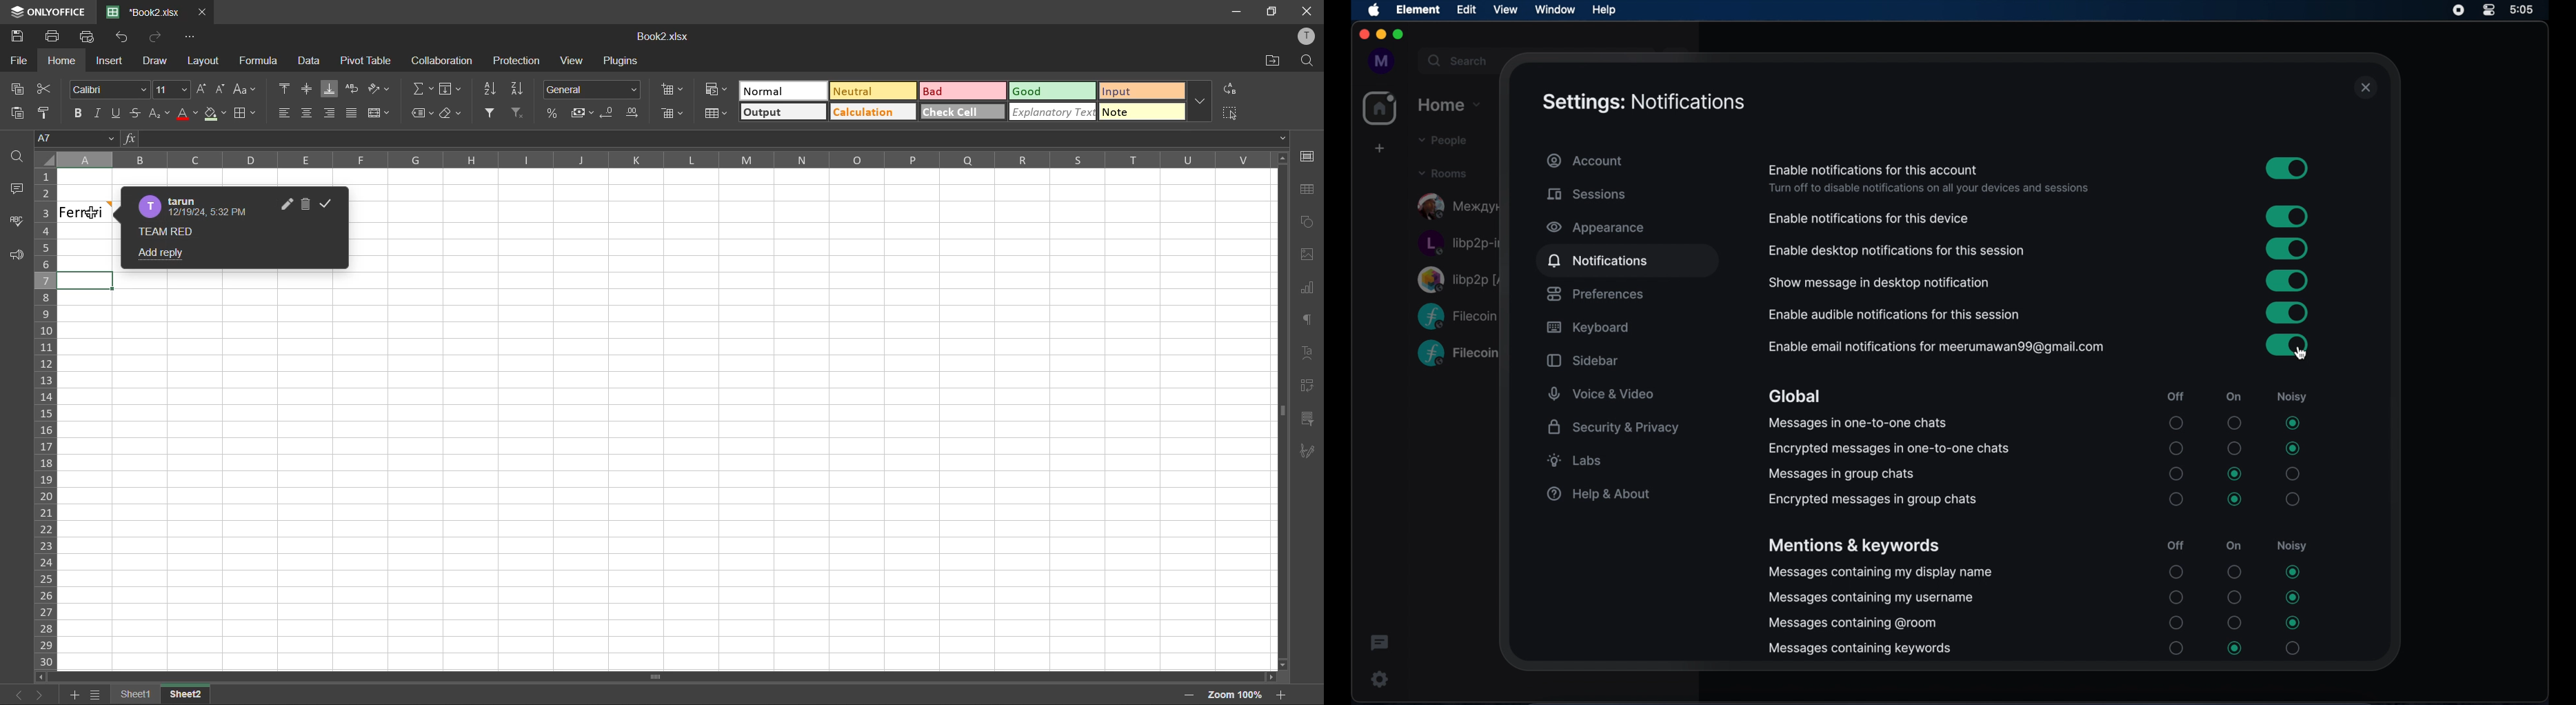  What do you see at coordinates (1226, 88) in the screenshot?
I see `replace` at bounding box center [1226, 88].